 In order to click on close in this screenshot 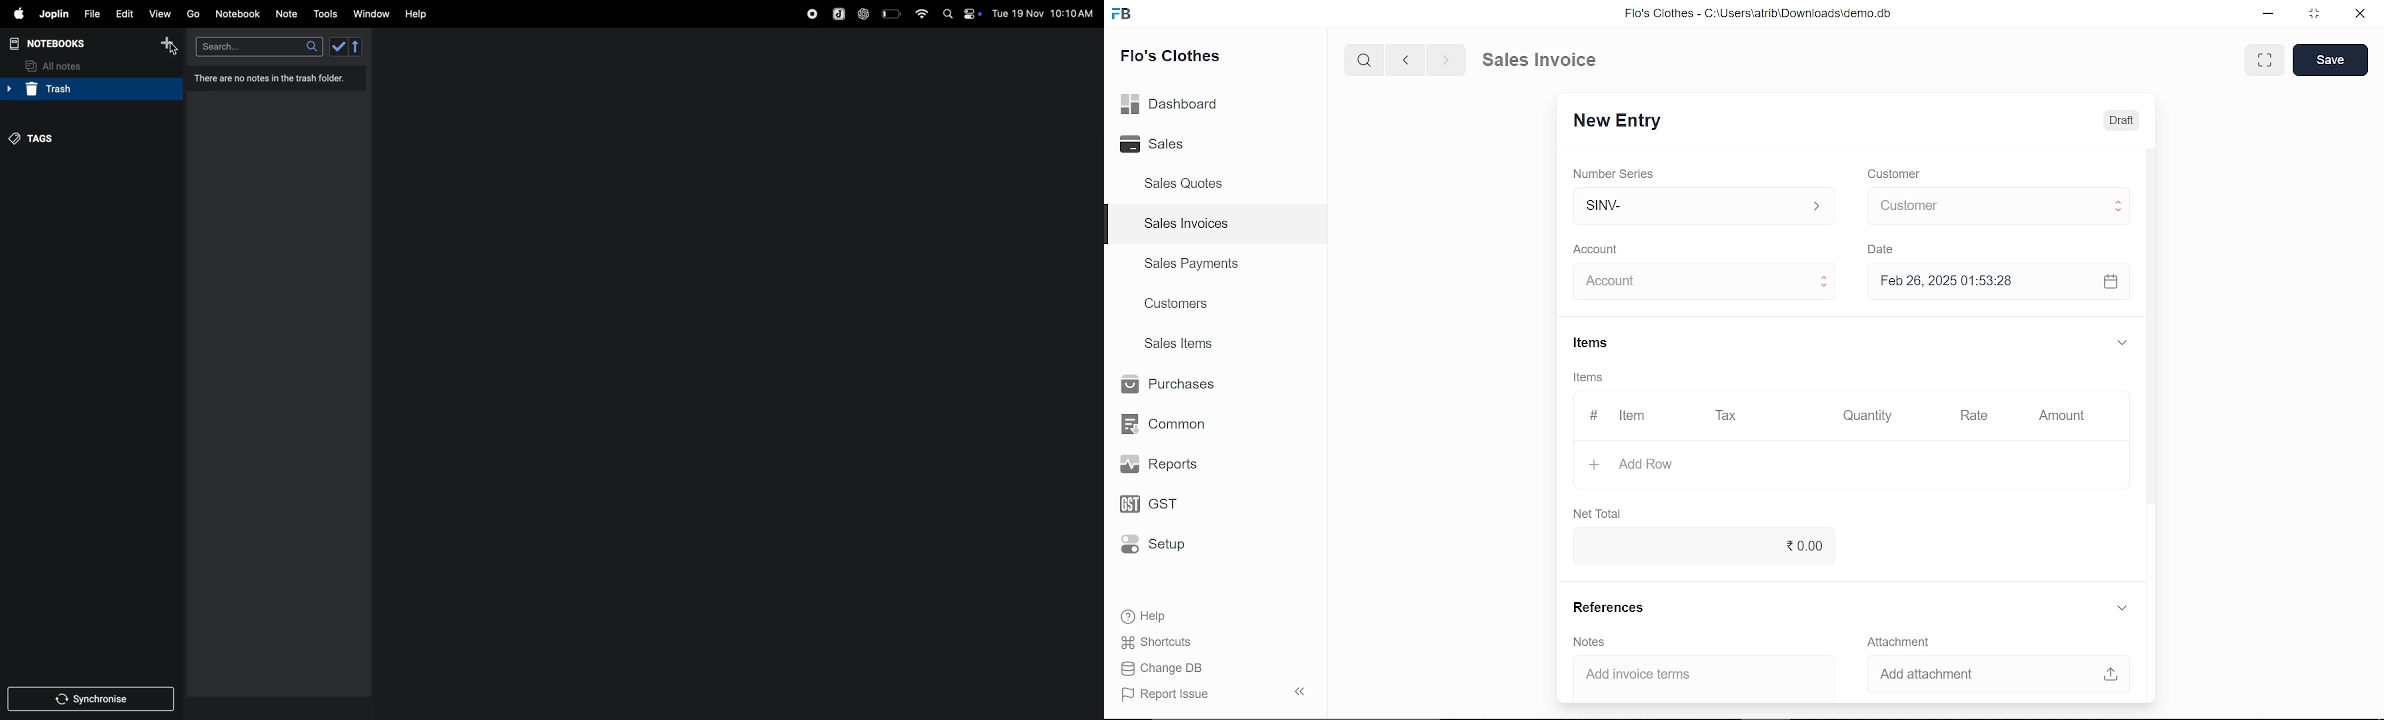, I will do `click(2358, 15)`.